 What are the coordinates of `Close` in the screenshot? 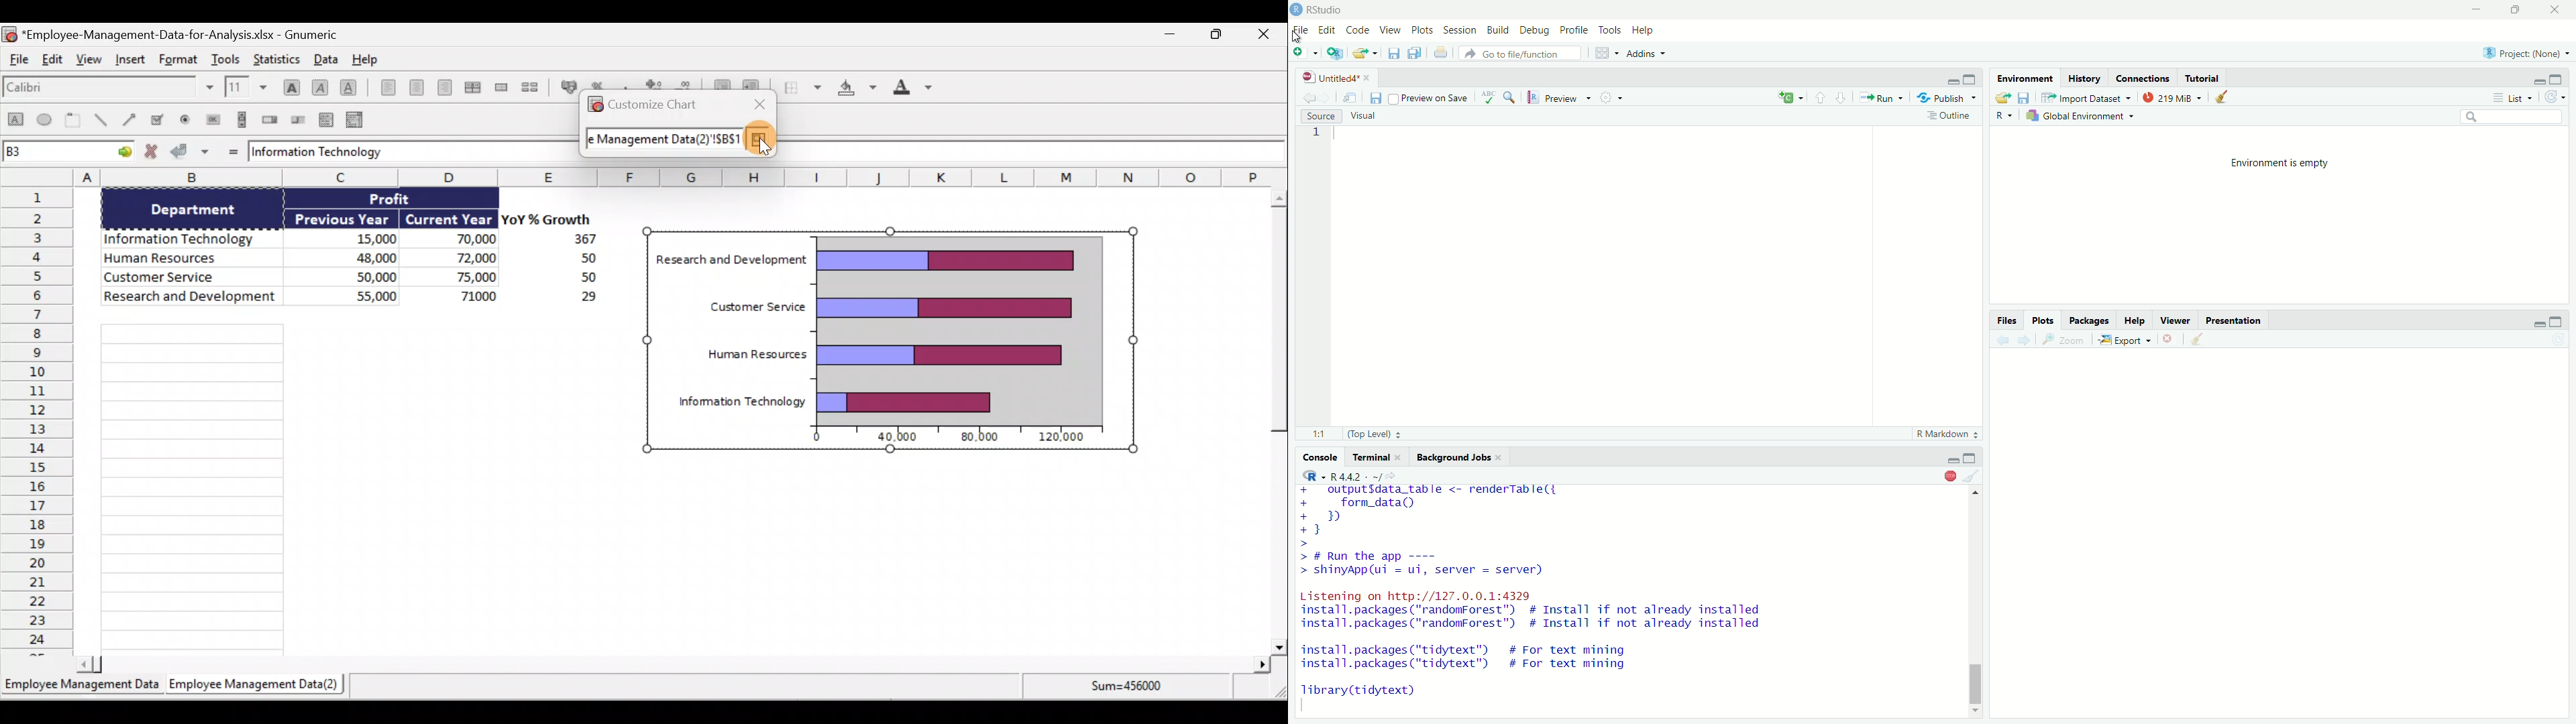 It's located at (2553, 10).